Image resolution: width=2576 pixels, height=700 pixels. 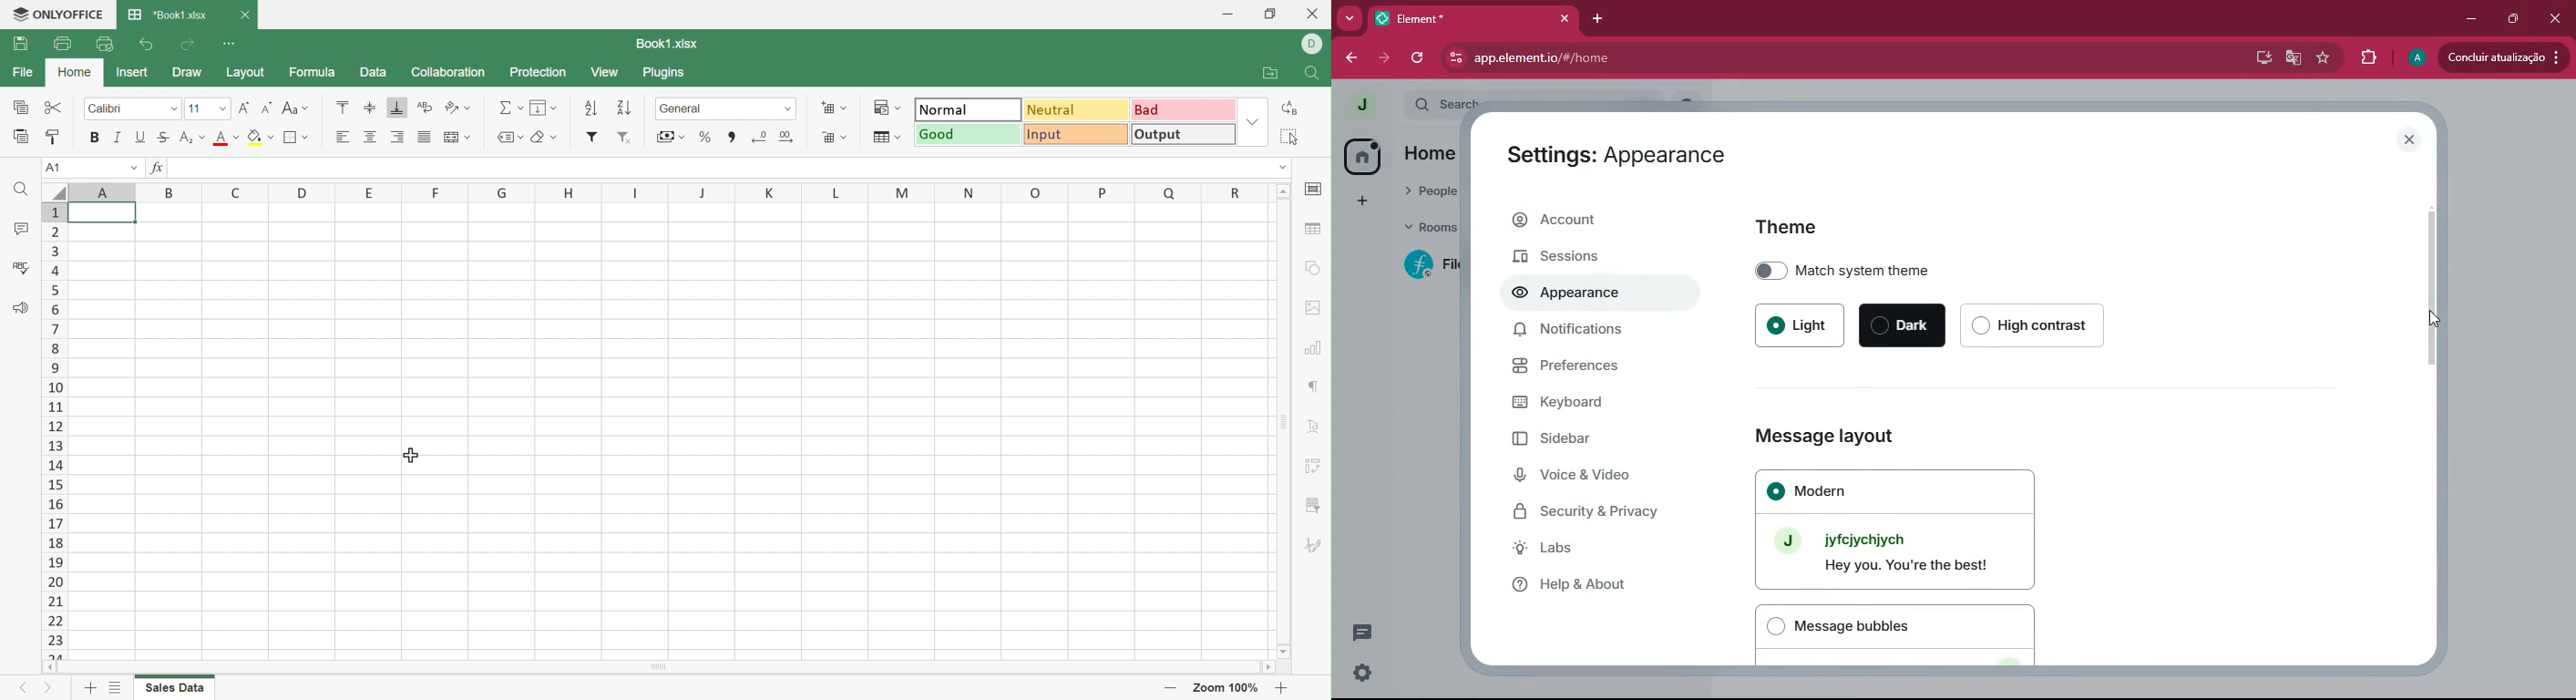 What do you see at coordinates (970, 134) in the screenshot?
I see `Good` at bounding box center [970, 134].